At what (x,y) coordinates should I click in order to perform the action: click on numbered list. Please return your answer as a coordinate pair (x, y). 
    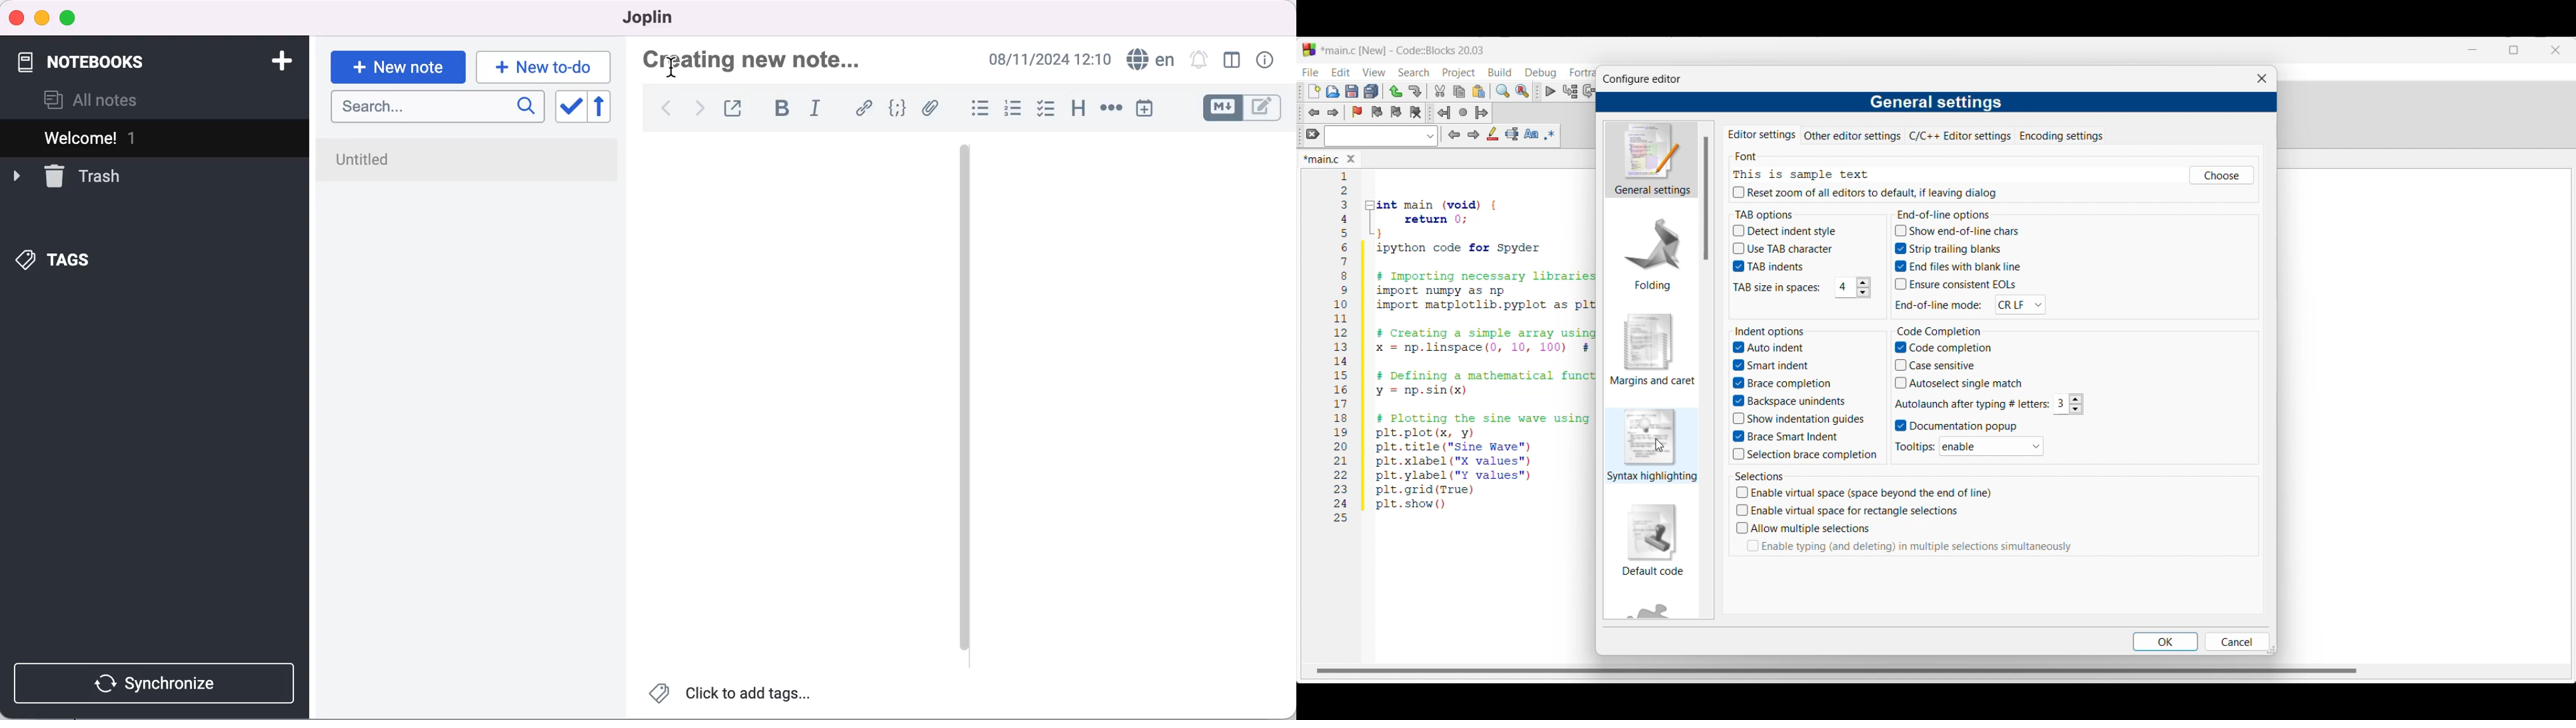
    Looking at the image, I should click on (1012, 109).